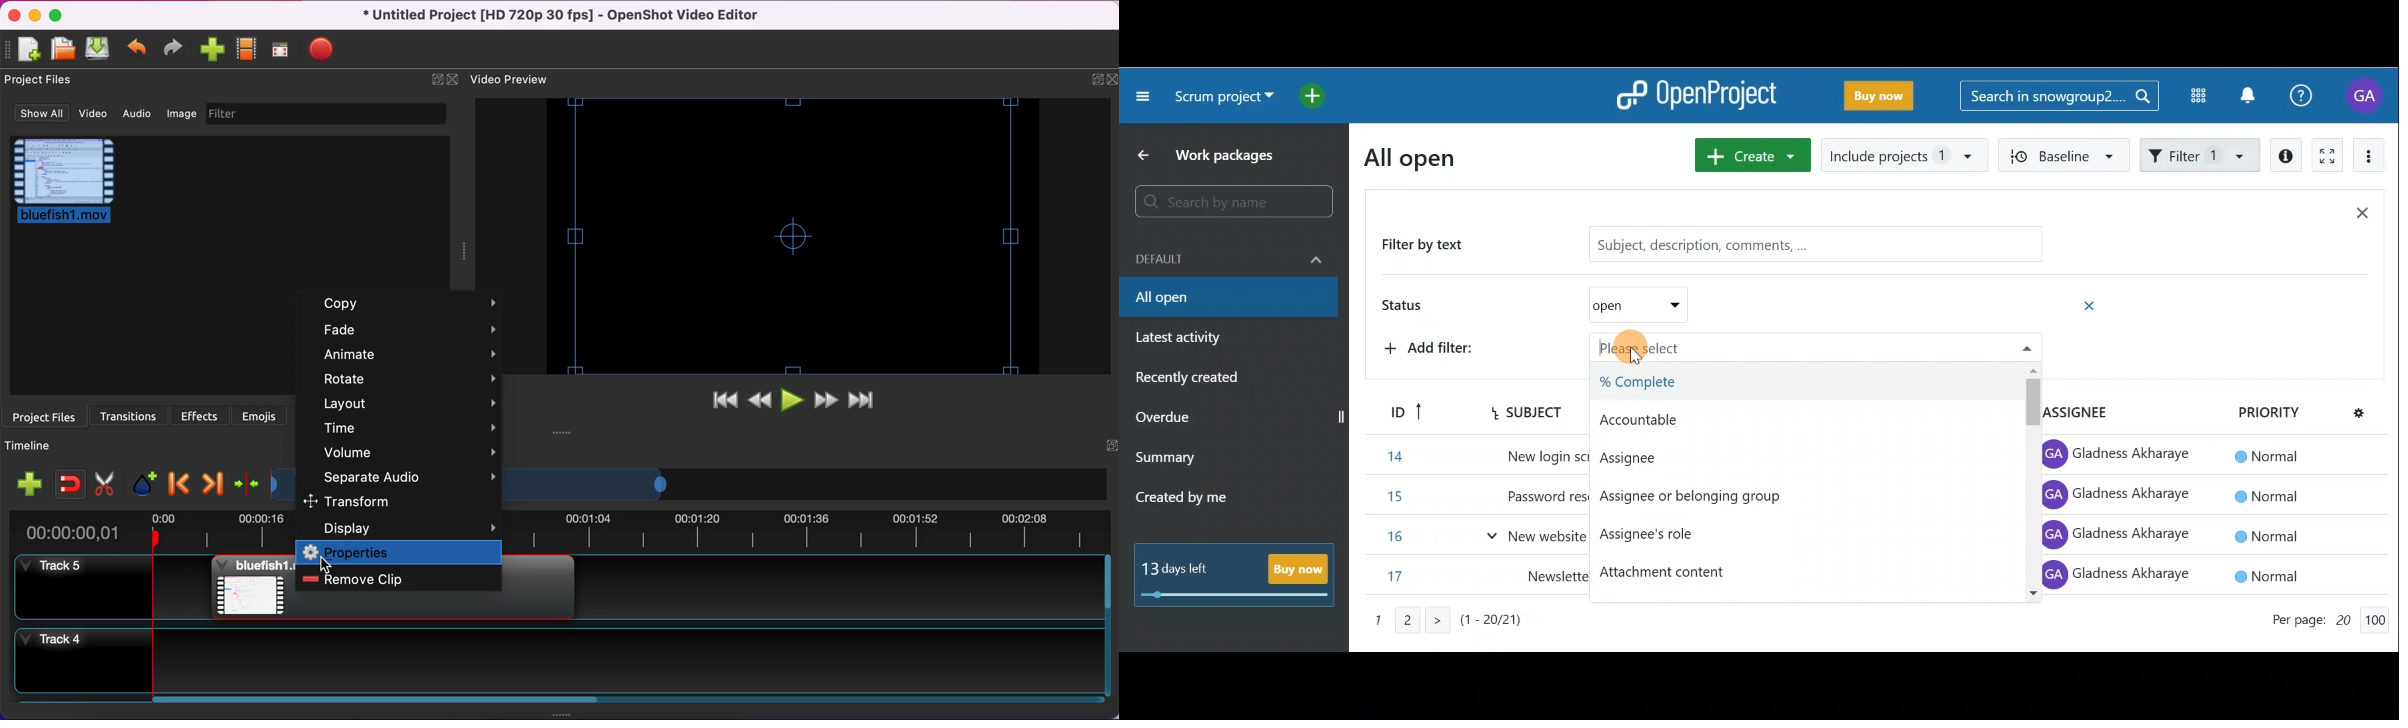 The width and height of the screenshot is (2408, 728). What do you see at coordinates (181, 113) in the screenshot?
I see `image` at bounding box center [181, 113].